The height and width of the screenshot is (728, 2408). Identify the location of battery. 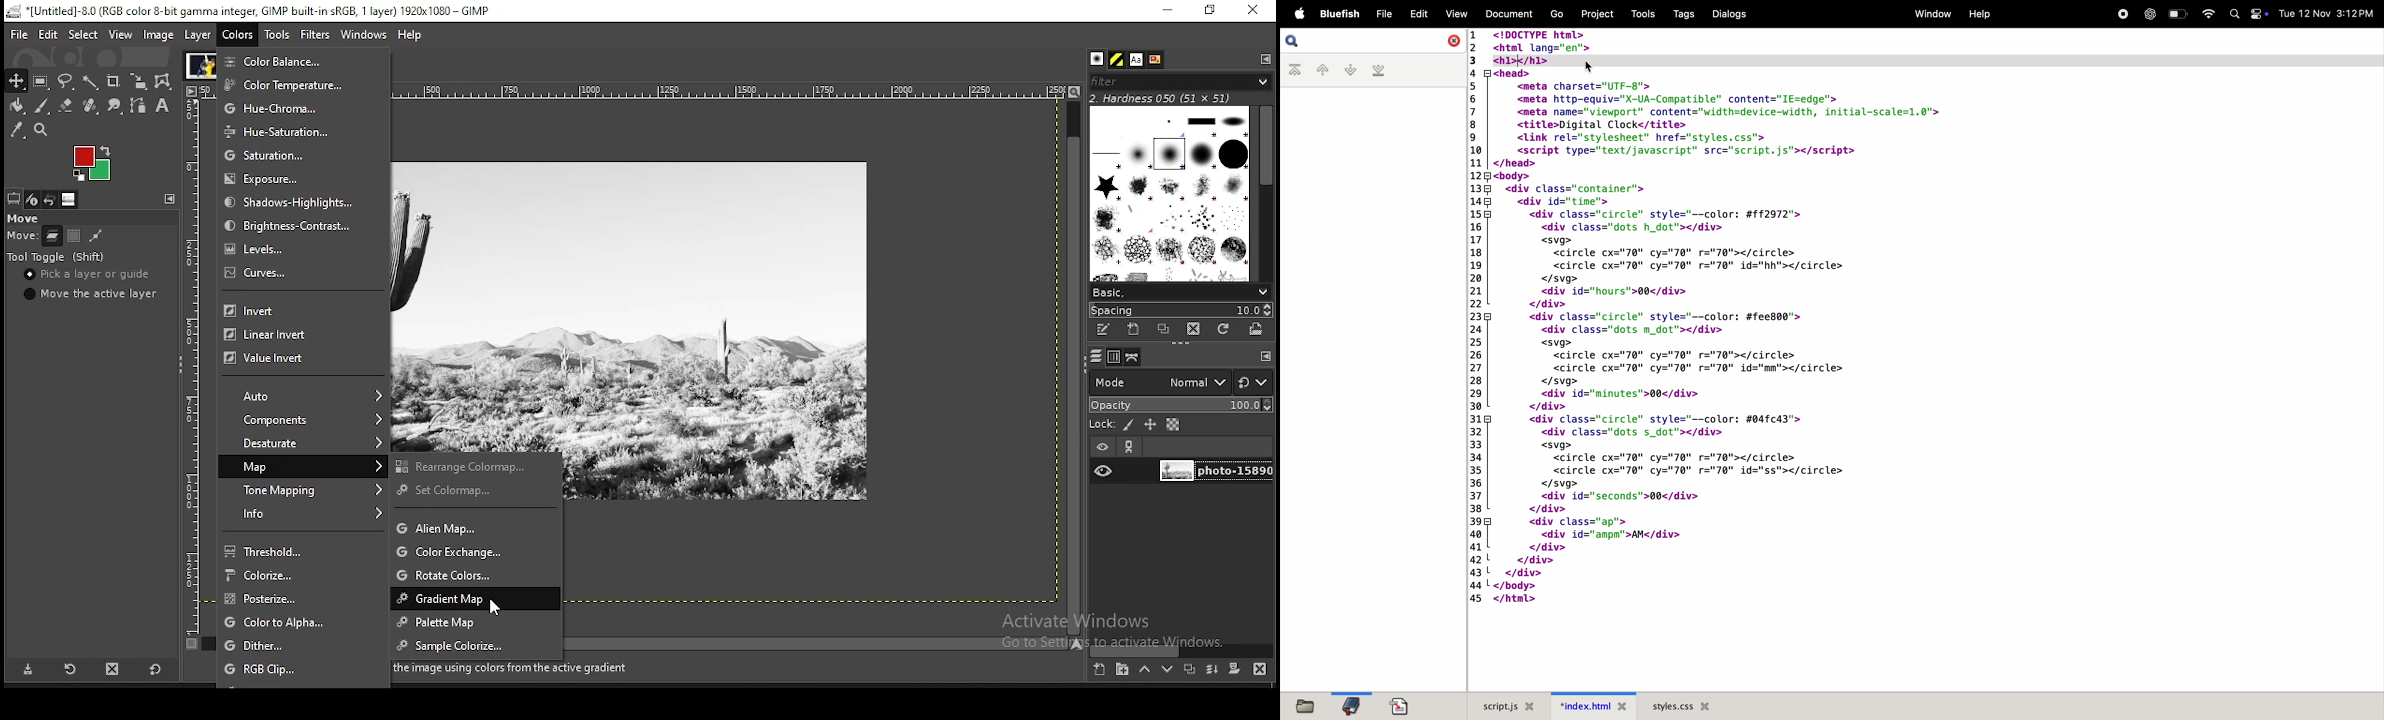
(2177, 14).